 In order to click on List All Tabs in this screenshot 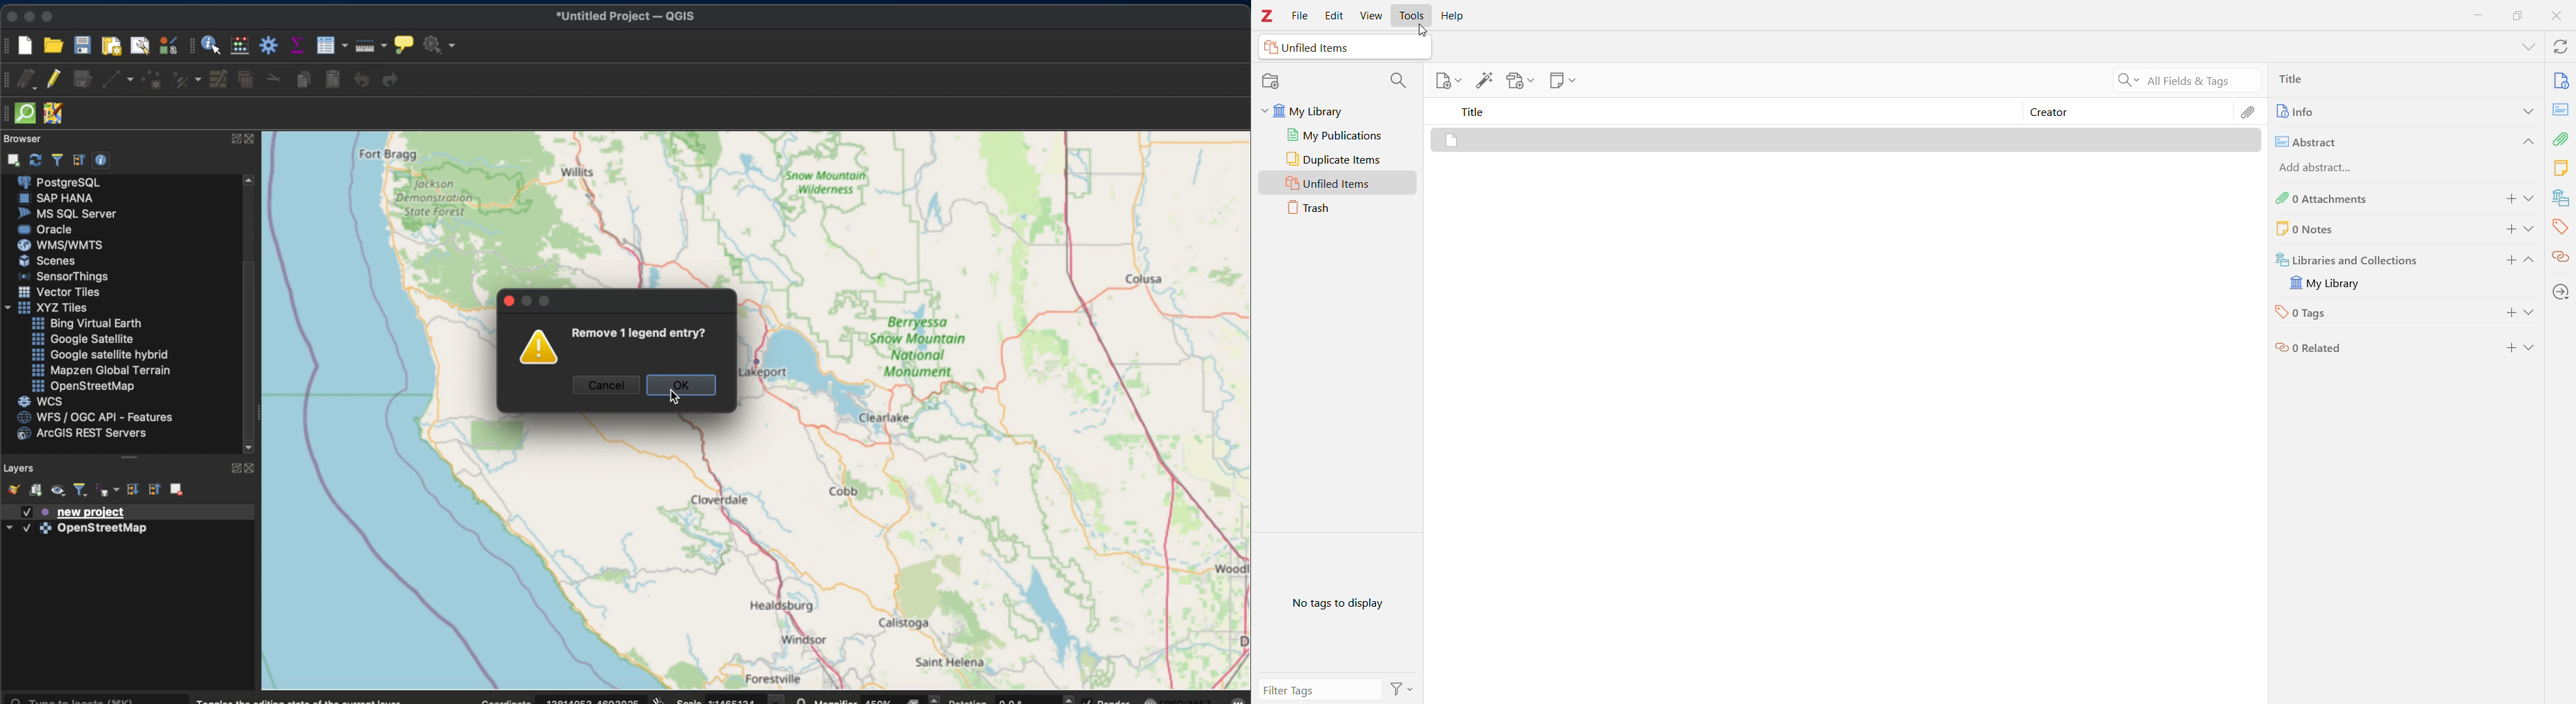, I will do `click(2528, 48)`.